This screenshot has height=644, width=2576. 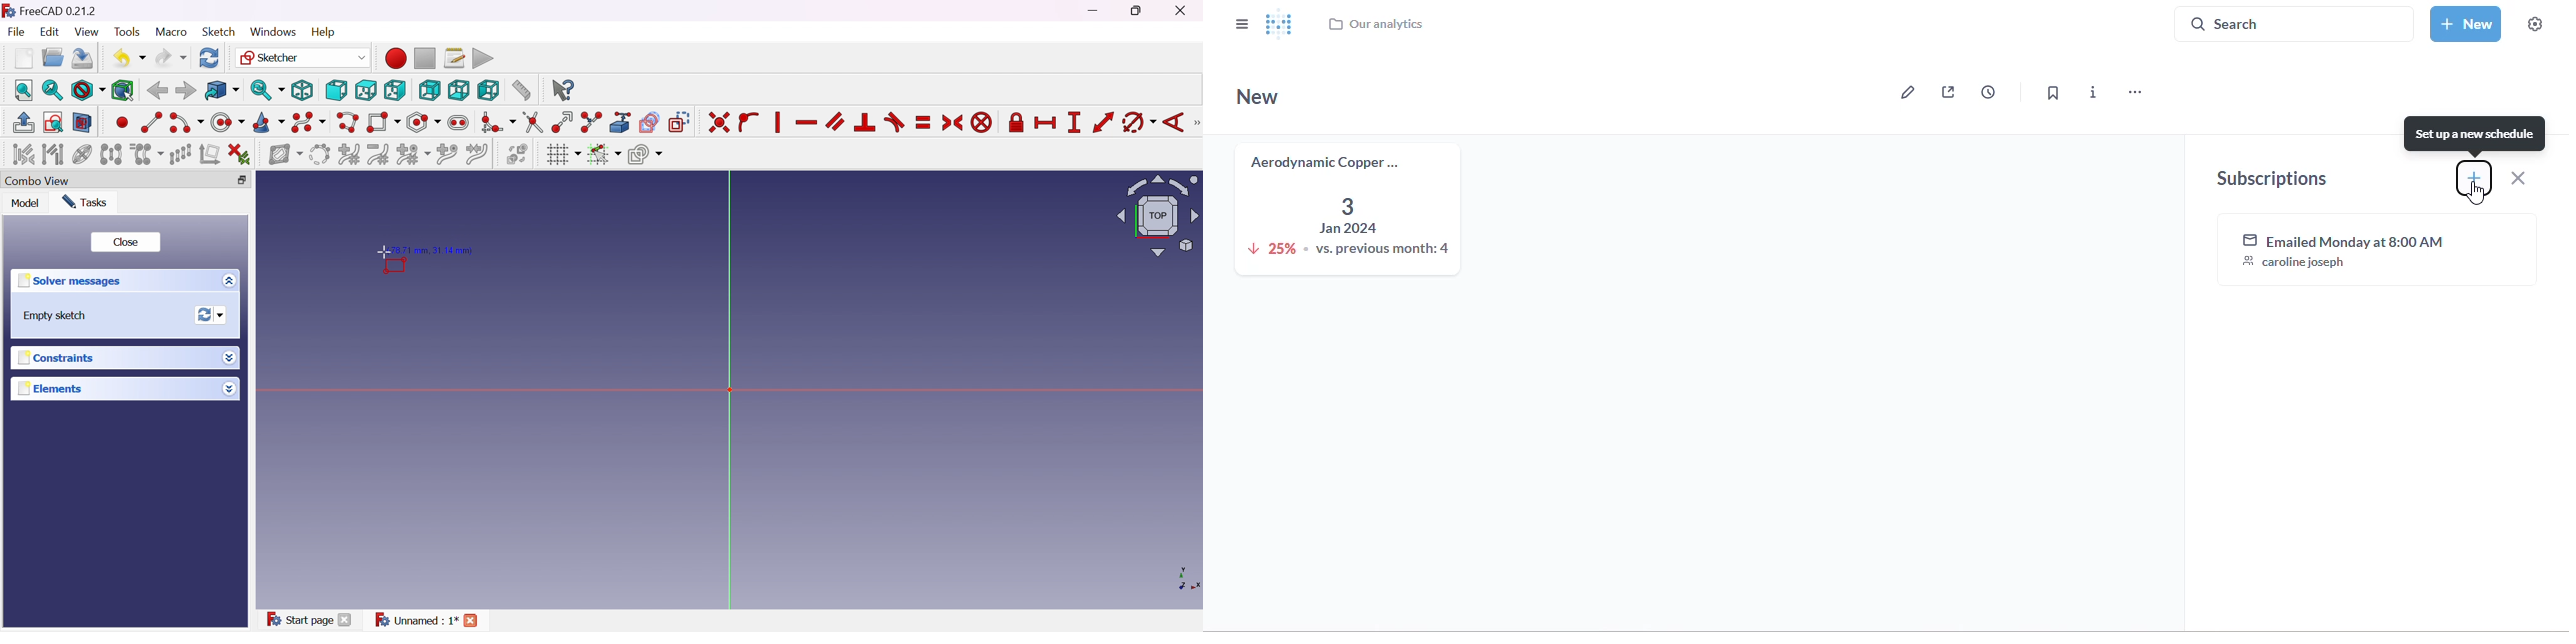 What do you see at coordinates (242, 181) in the screenshot?
I see `Restore down` at bounding box center [242, 181].